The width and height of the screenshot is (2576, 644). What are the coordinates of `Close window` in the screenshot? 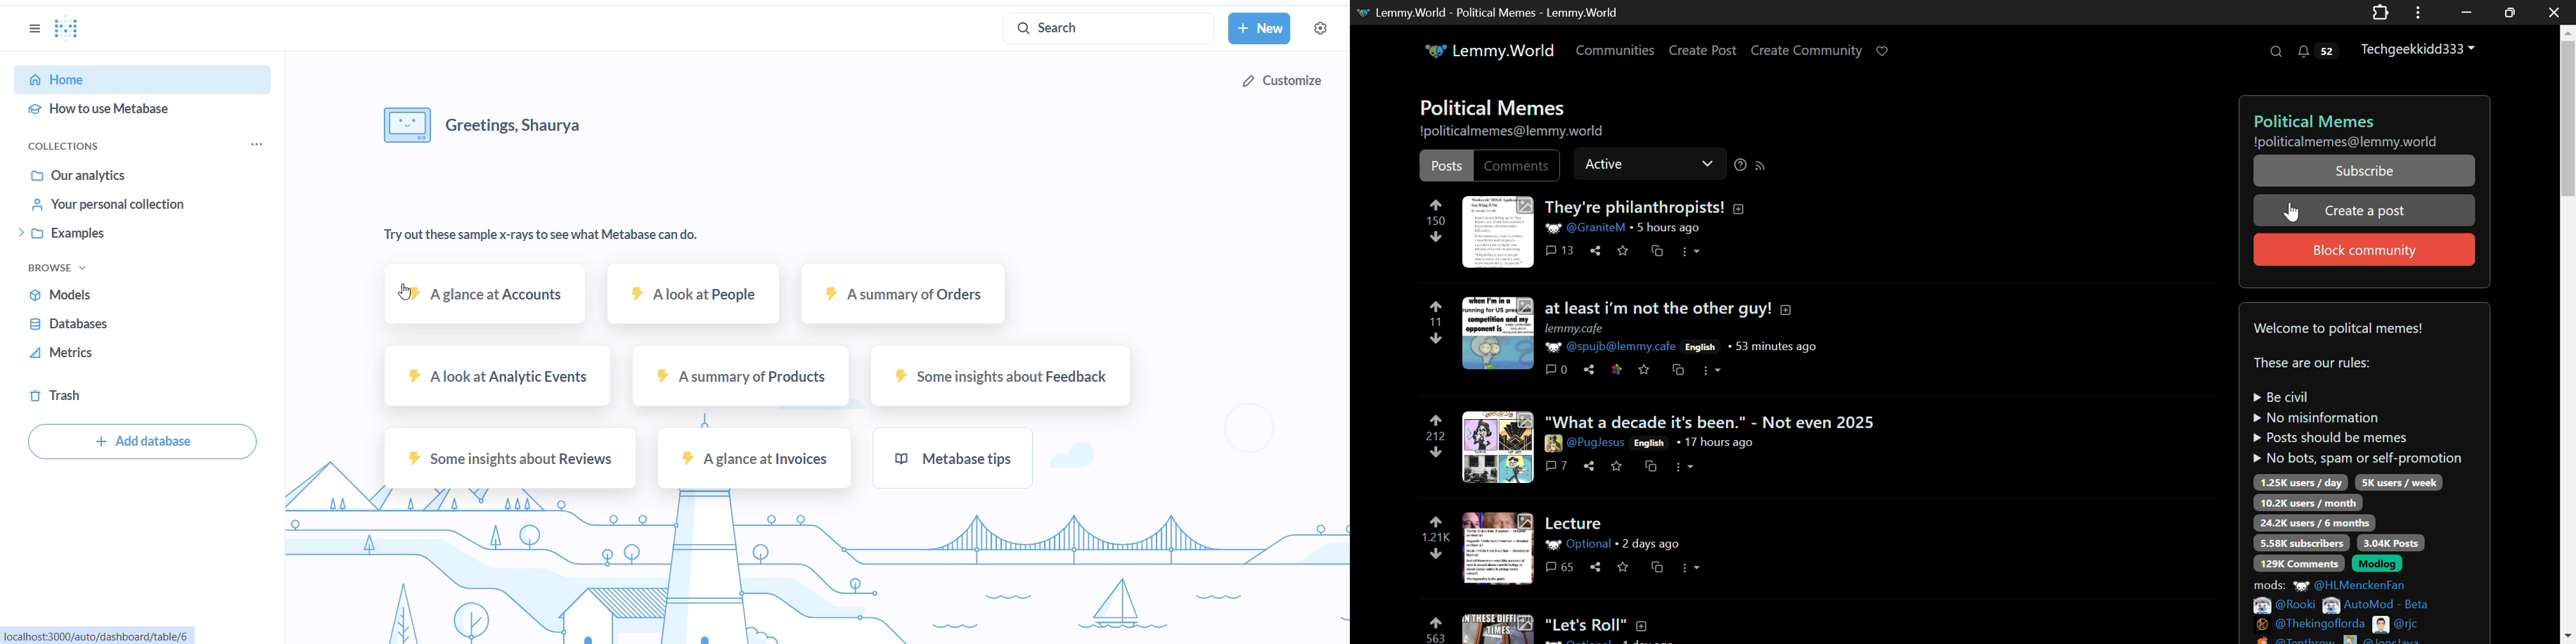 It's located at (2556, 12).